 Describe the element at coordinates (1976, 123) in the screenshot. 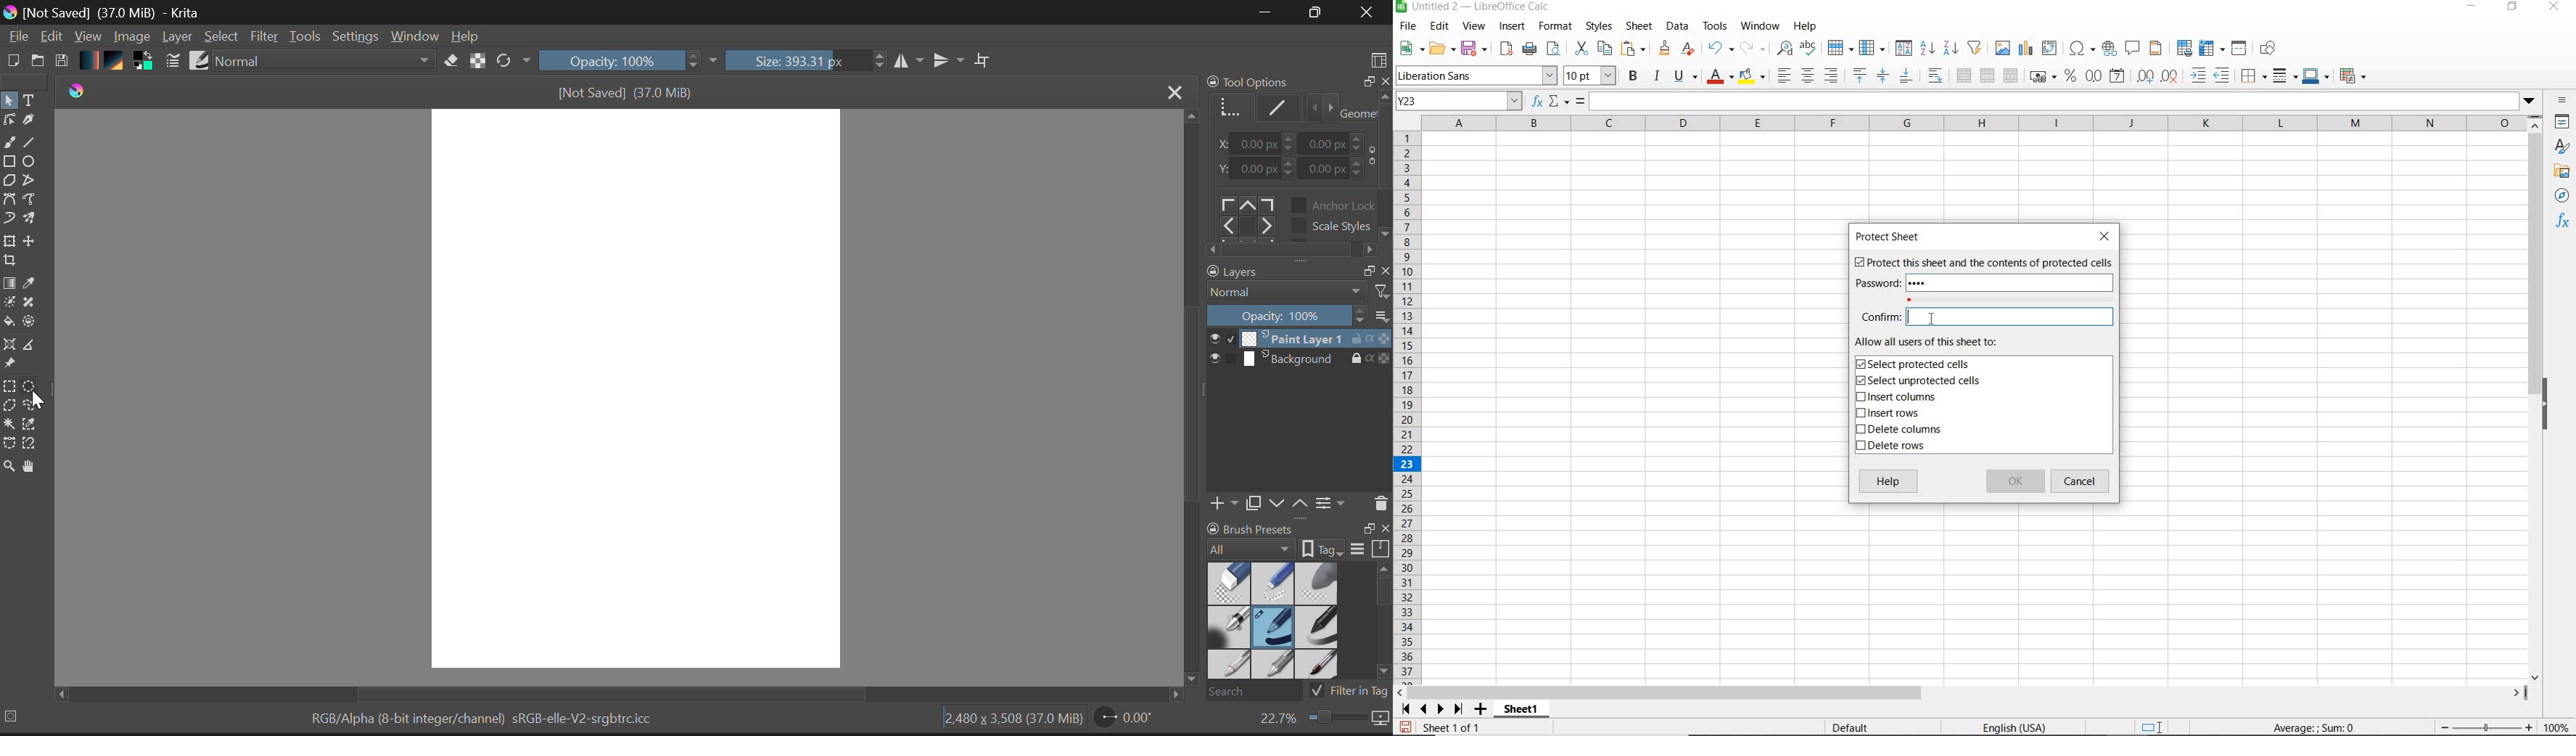

I see `COLUMNS` at that location.